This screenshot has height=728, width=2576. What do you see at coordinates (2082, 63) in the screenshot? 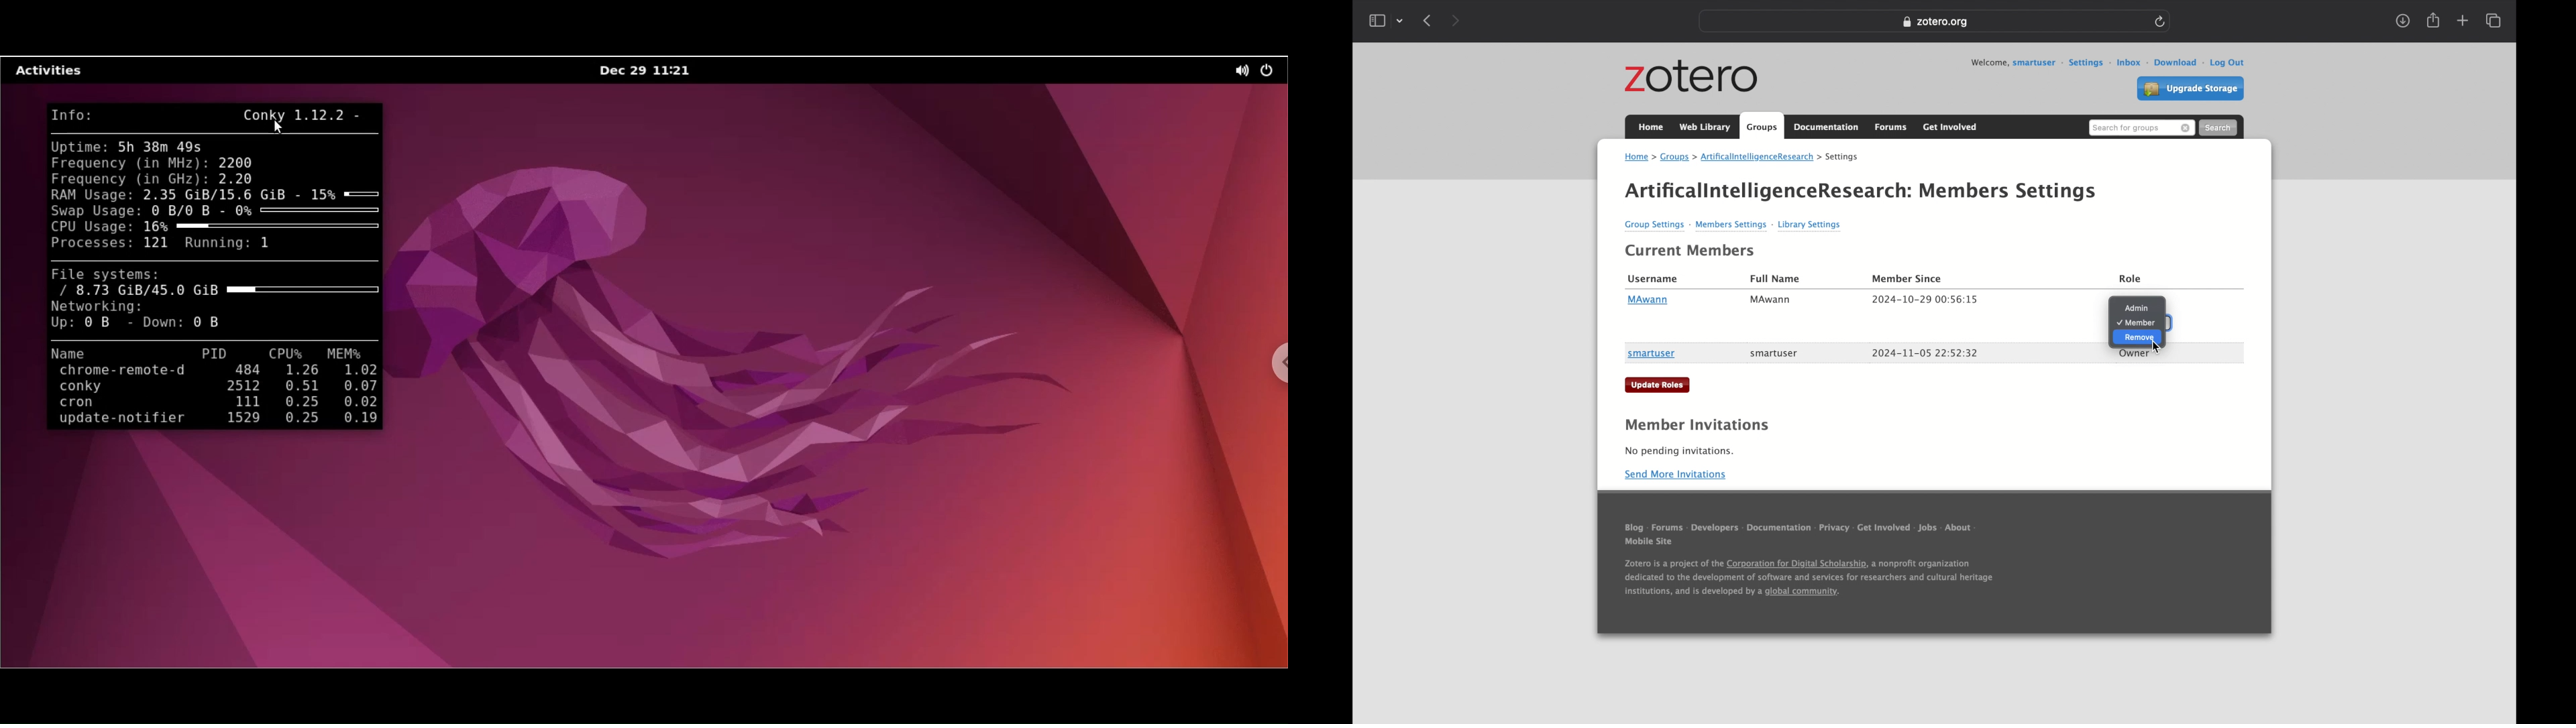
I see `settings` at bounding box center [2082, 63].